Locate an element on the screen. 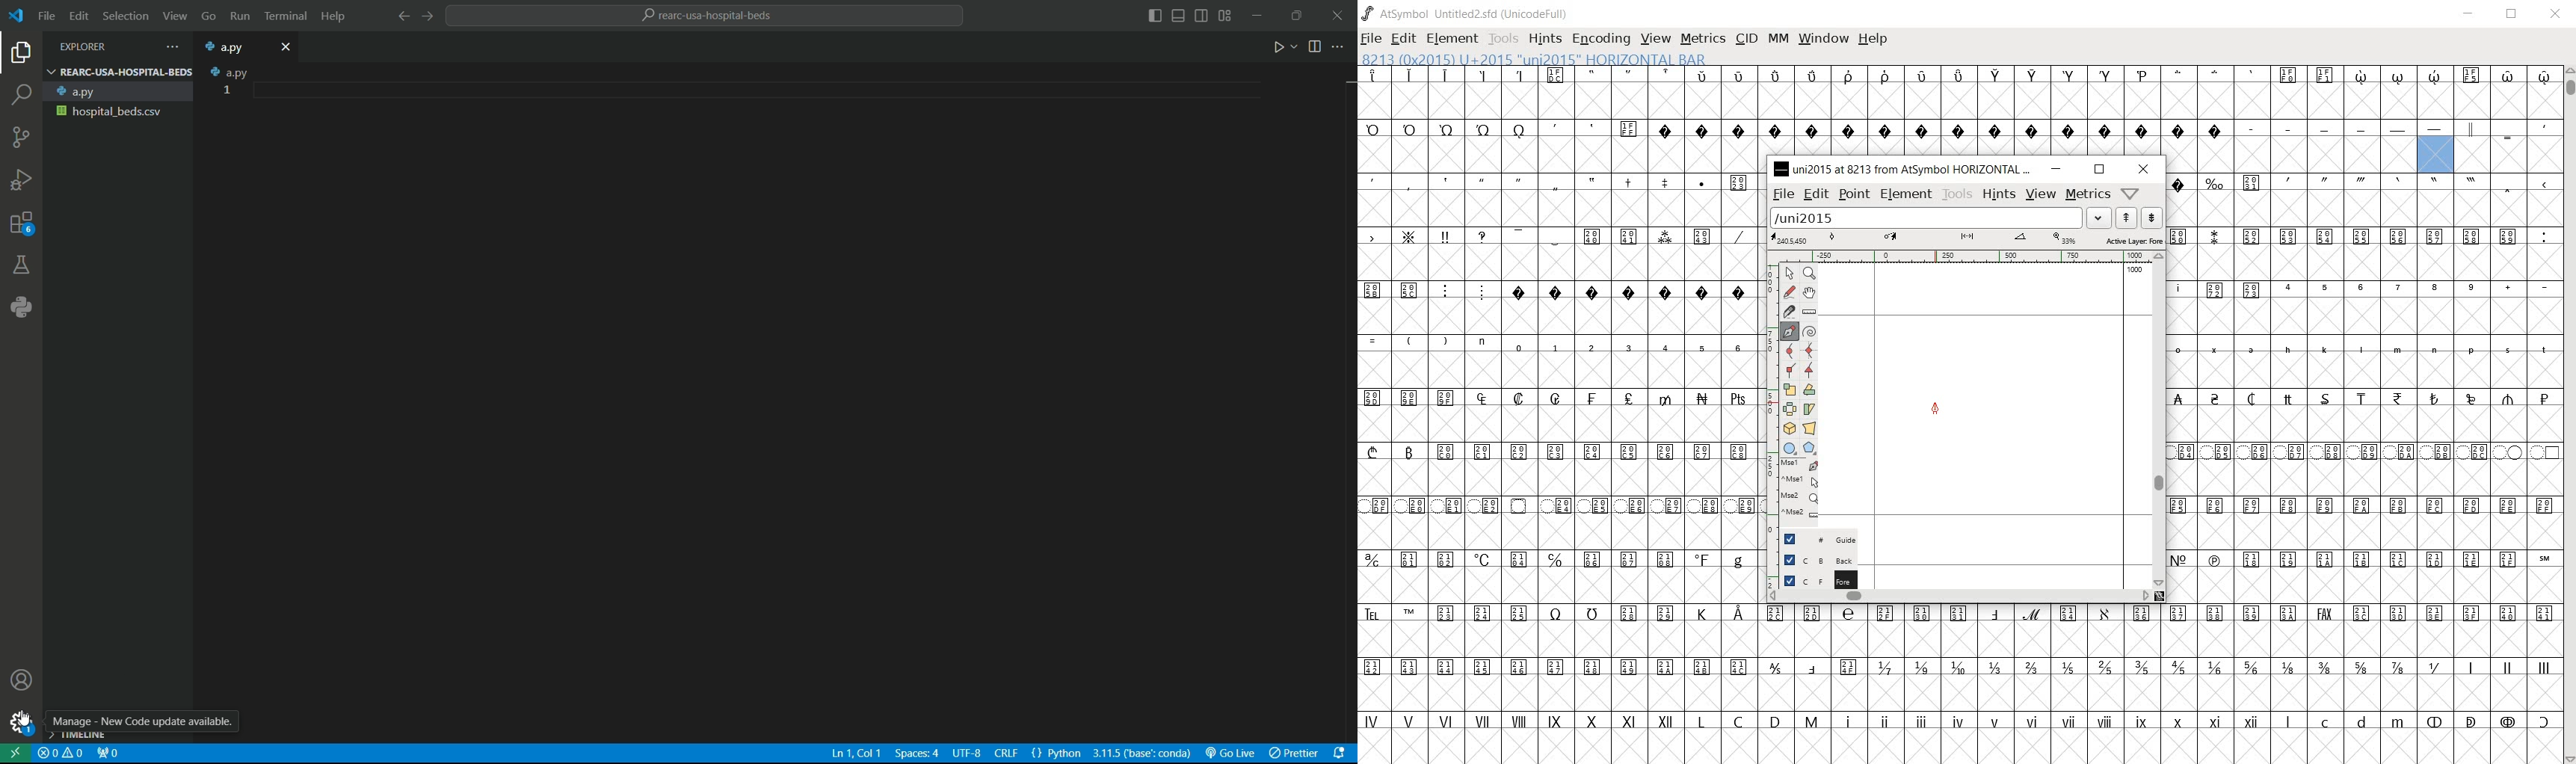 The width and height of the screenshot is (2576, 784). uni2015 at 8213 from AtSymbol HORIZONTAL... is located at coordinates (1903, 169).